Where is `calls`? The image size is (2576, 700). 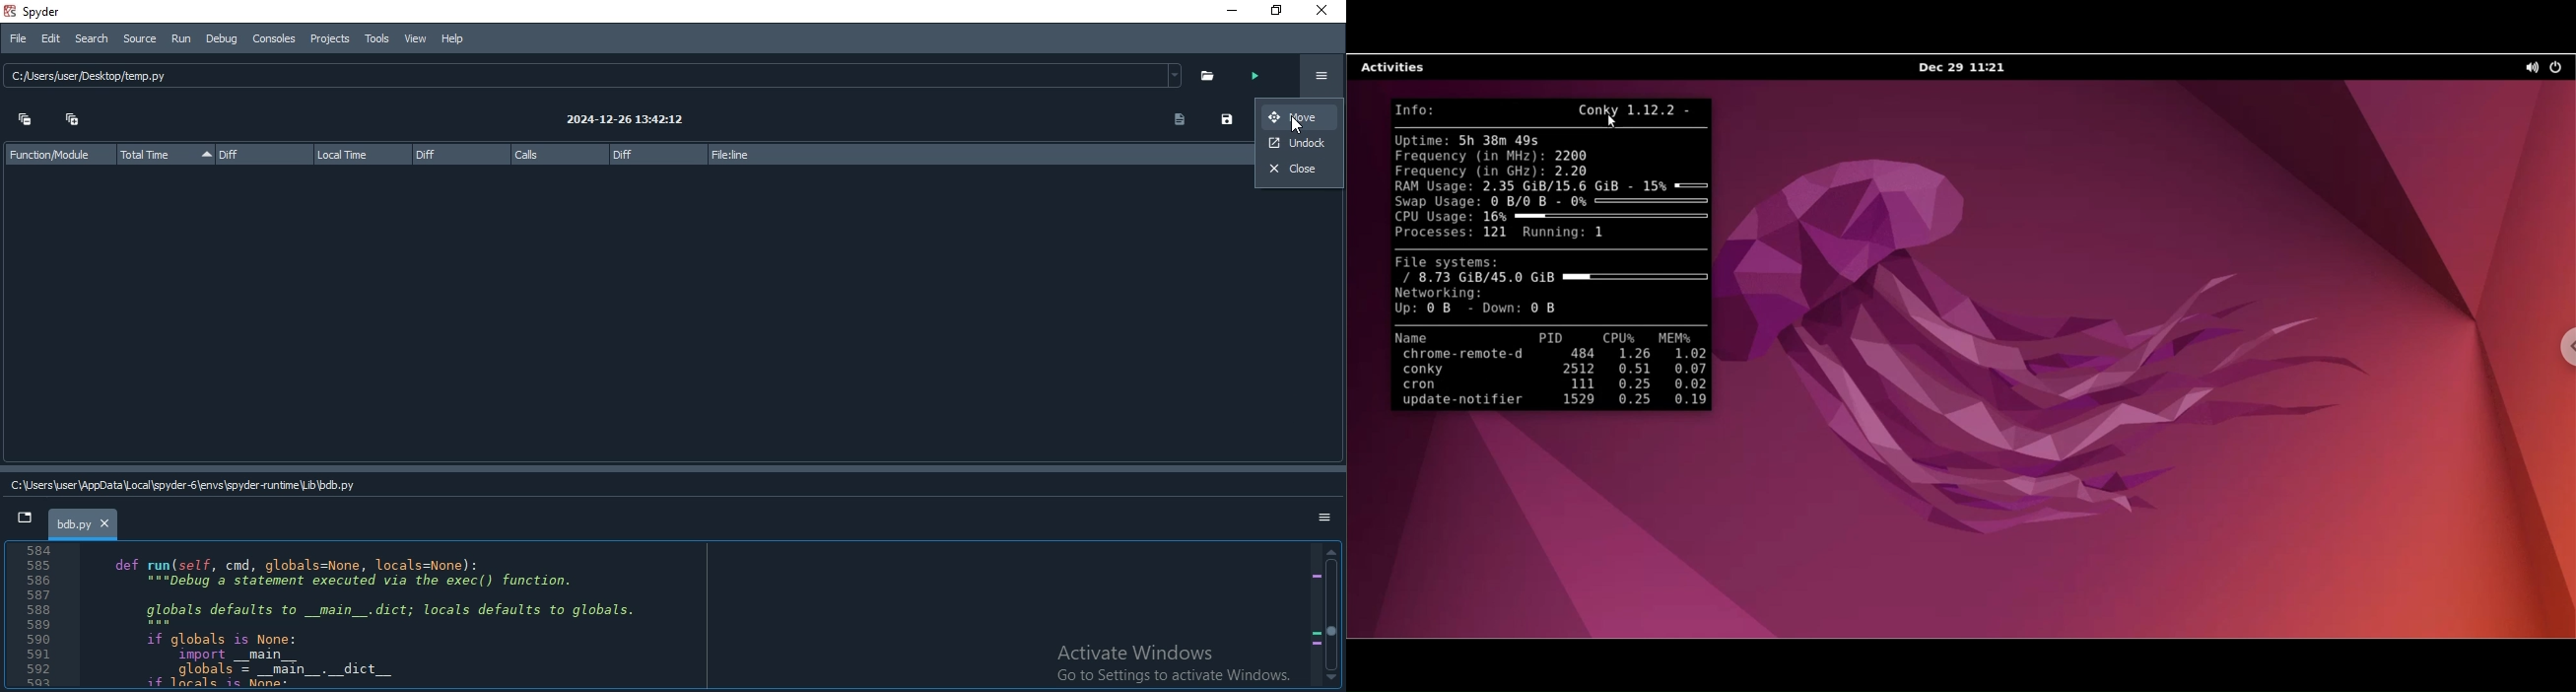
calls is located at coordinates (556, 154).